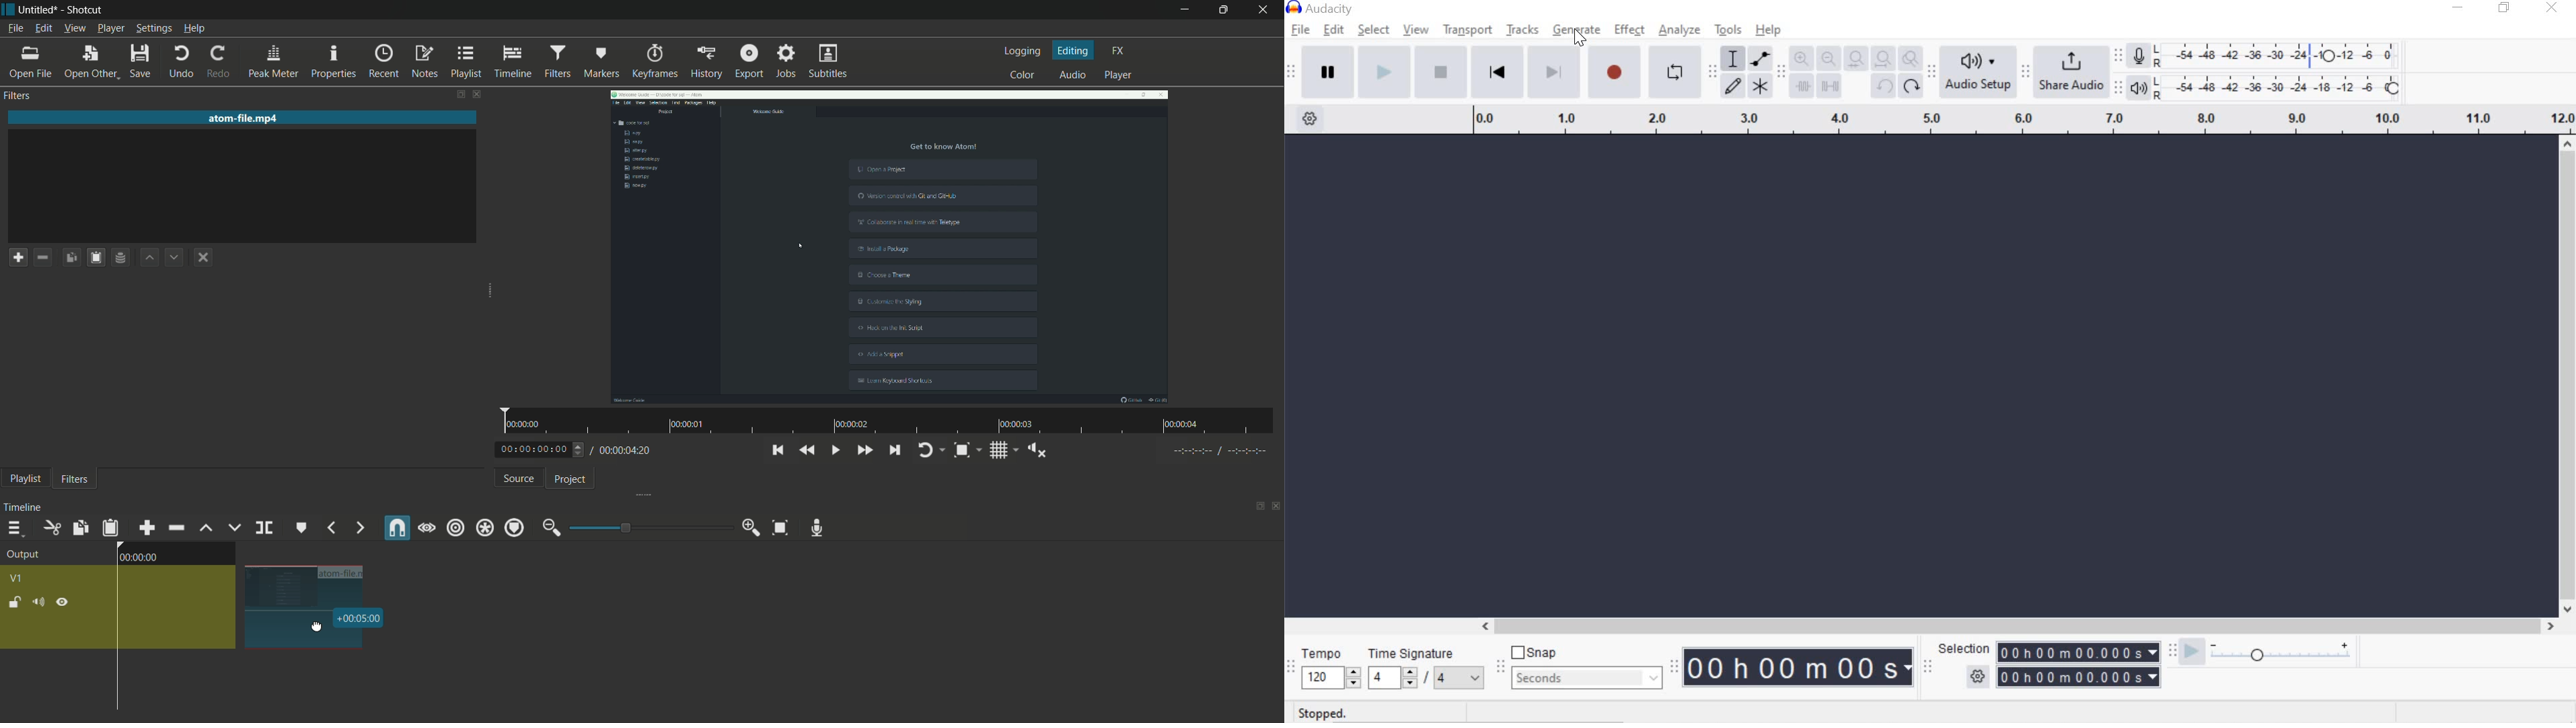 This screenshot has width=2576, height=728. Describe the element at coordinates (26, 505) in the screenshot. I see `timeline` at that location.